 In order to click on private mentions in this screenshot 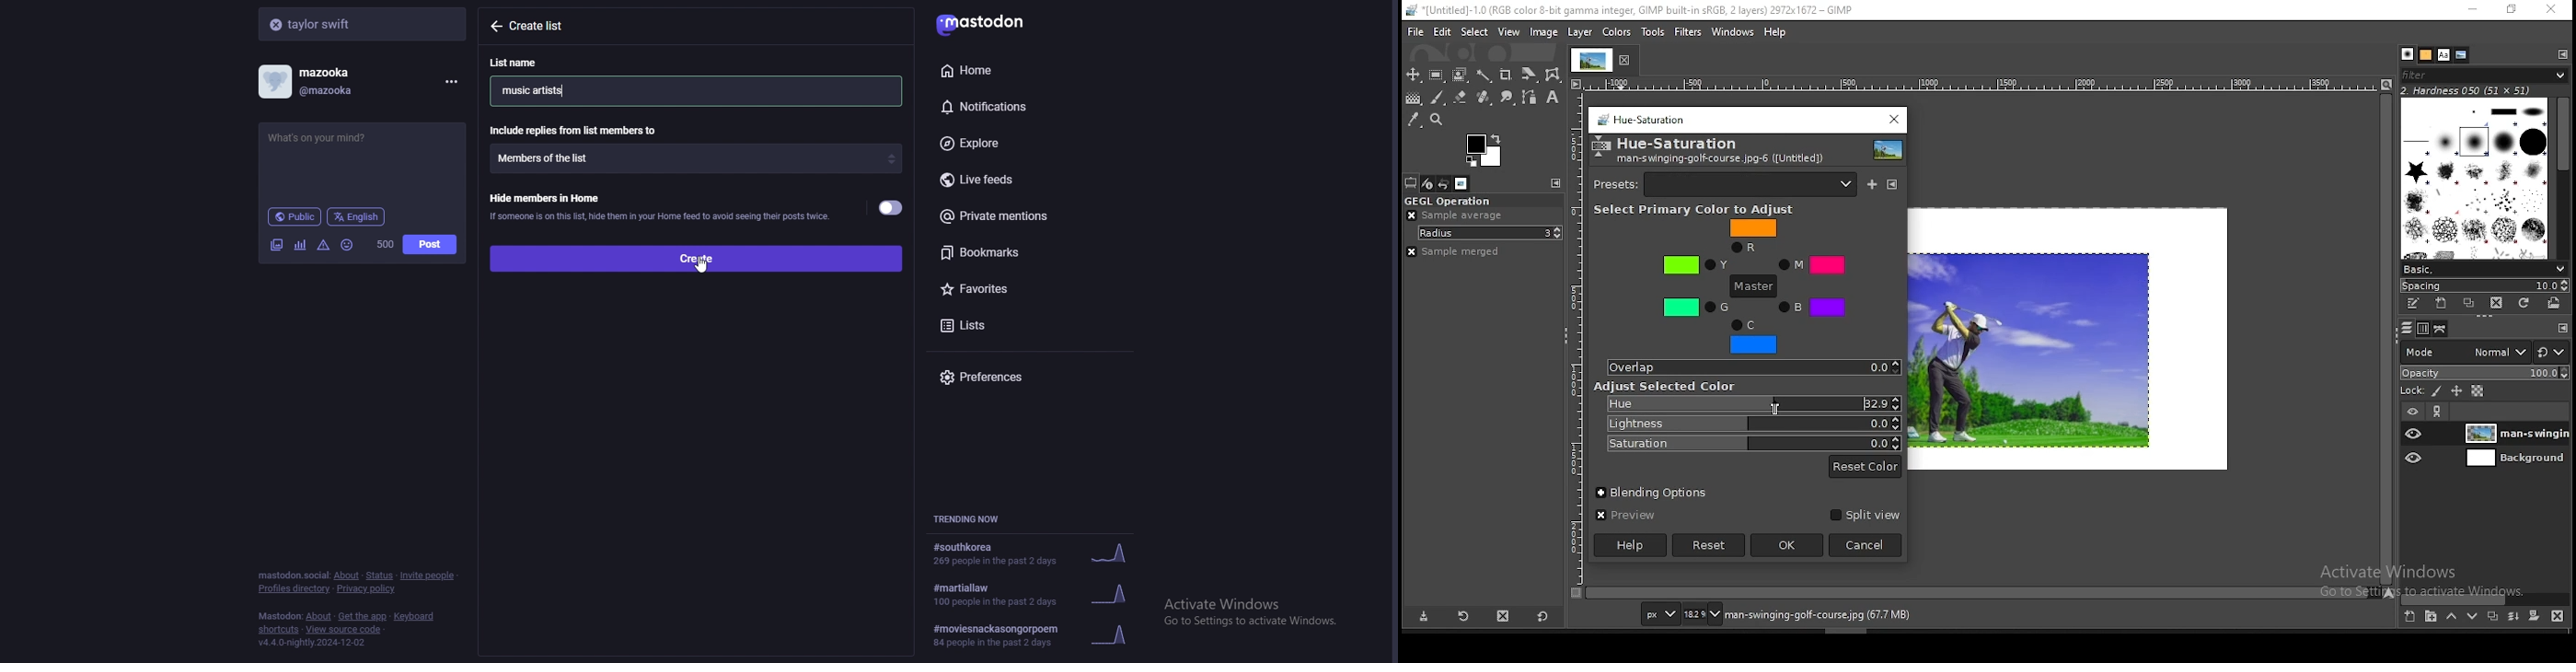, I will do `click(1028, 216)`.